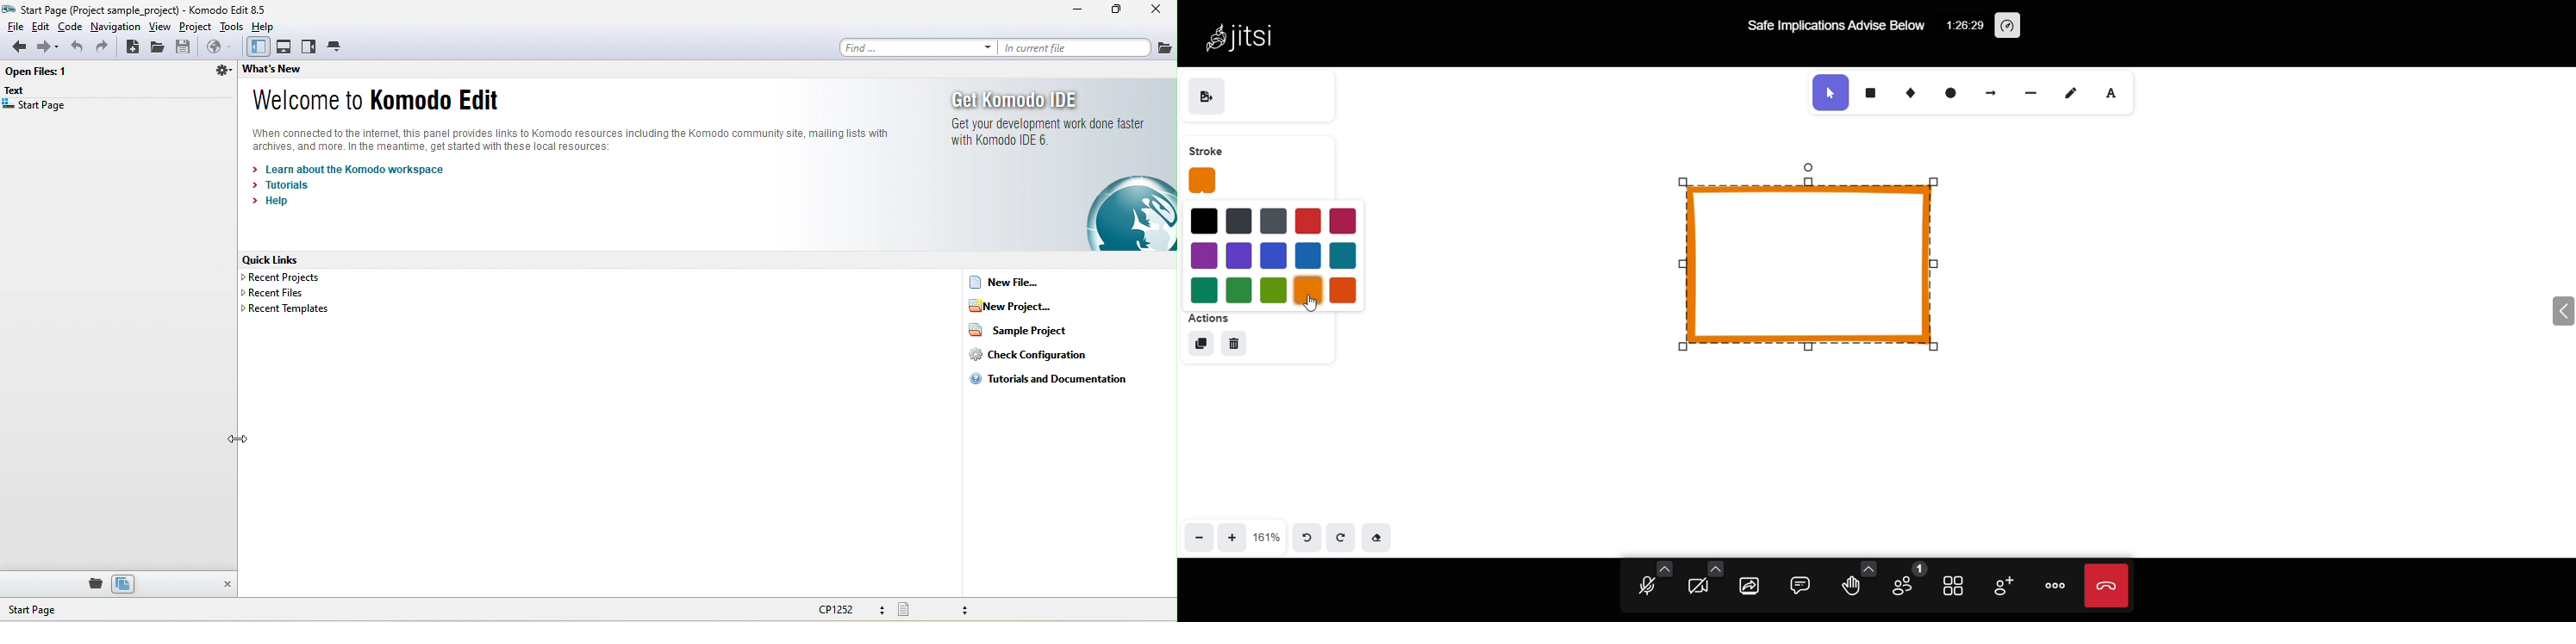 The height and width of the screenshot is (644, 2576). I want to click on files, so click(123, 583).